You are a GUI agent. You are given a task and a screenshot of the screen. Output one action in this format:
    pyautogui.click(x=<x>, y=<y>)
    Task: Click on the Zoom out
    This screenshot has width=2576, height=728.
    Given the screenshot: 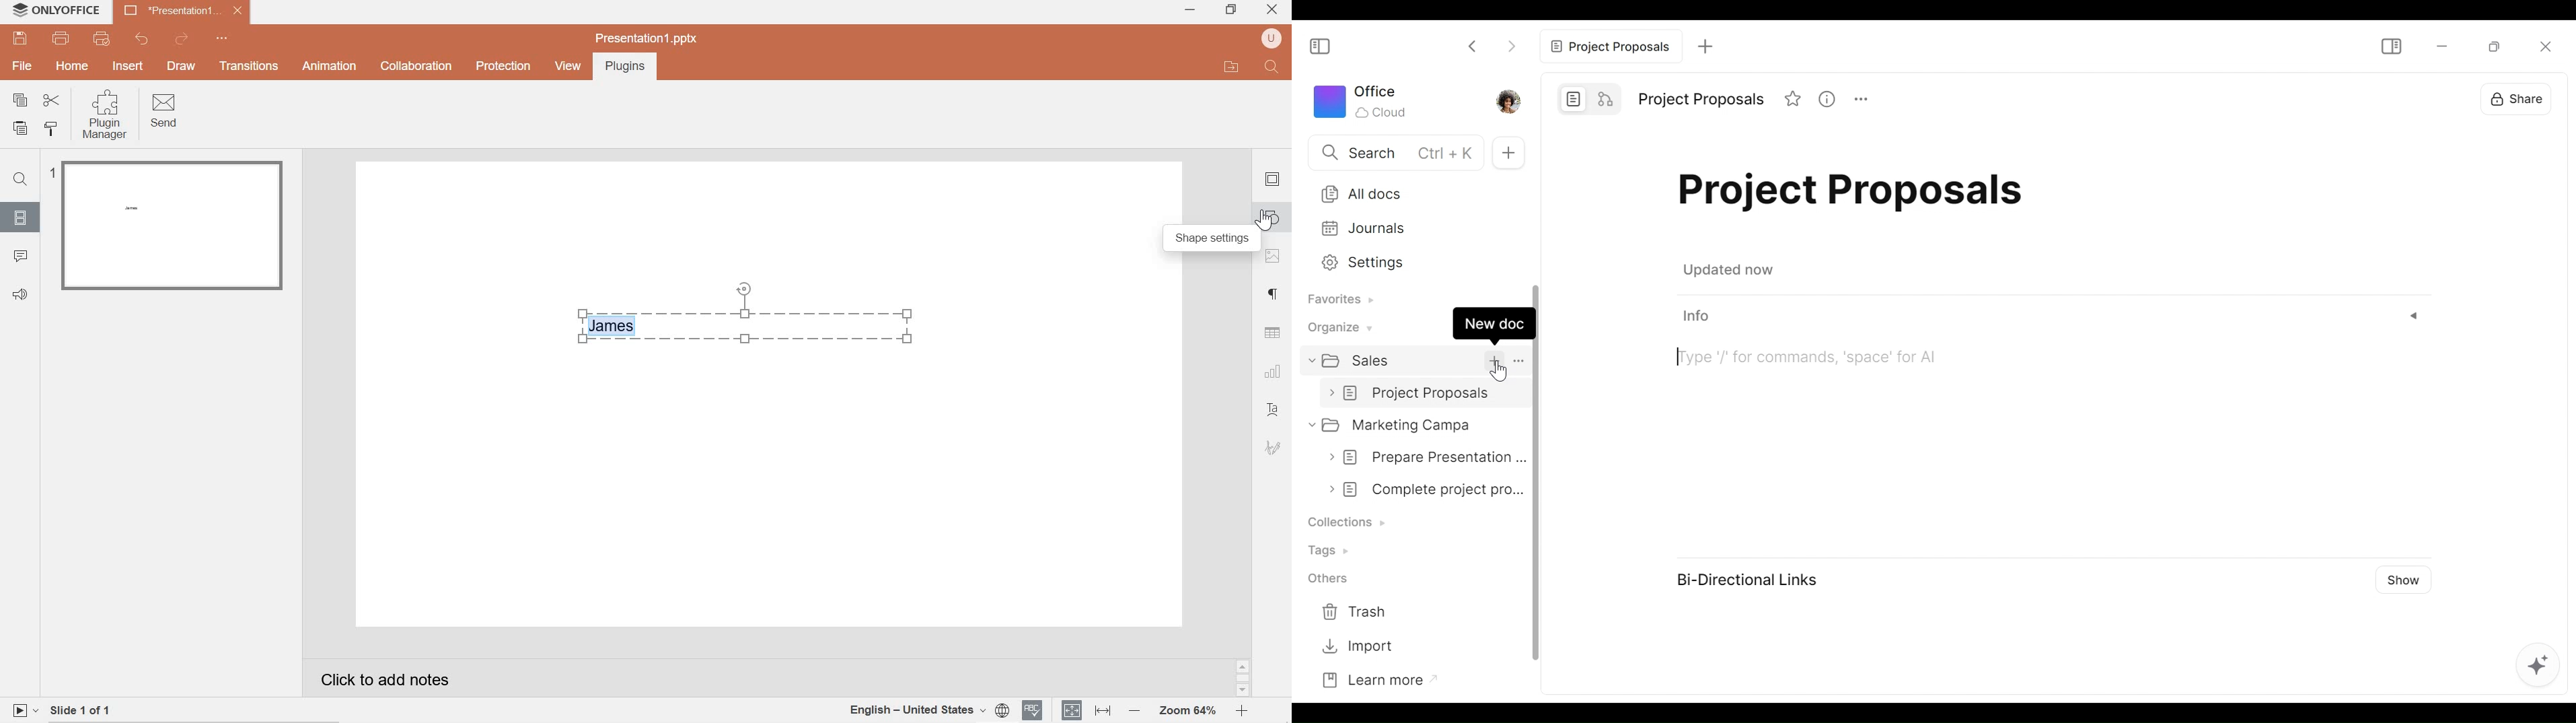 What is the action you would take?
    pyautogui.click(x=1134, y=711)
    